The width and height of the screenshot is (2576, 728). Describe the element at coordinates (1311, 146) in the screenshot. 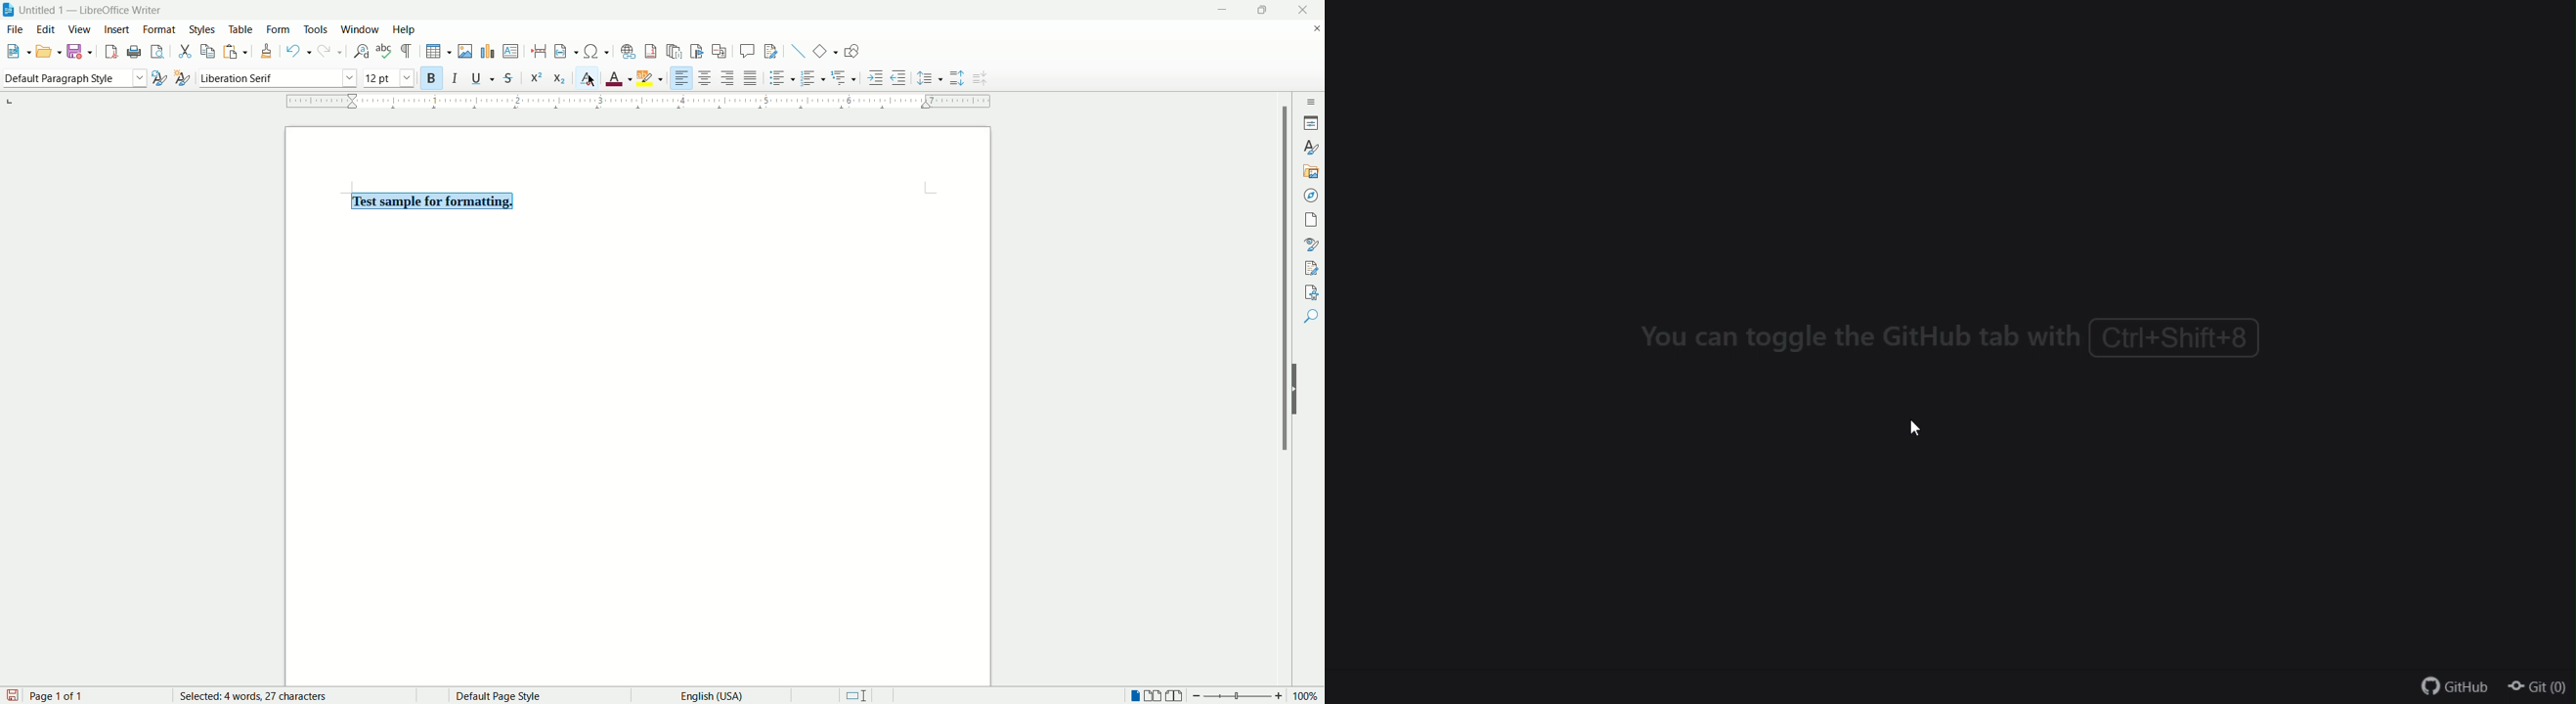

I see `style` at that location.